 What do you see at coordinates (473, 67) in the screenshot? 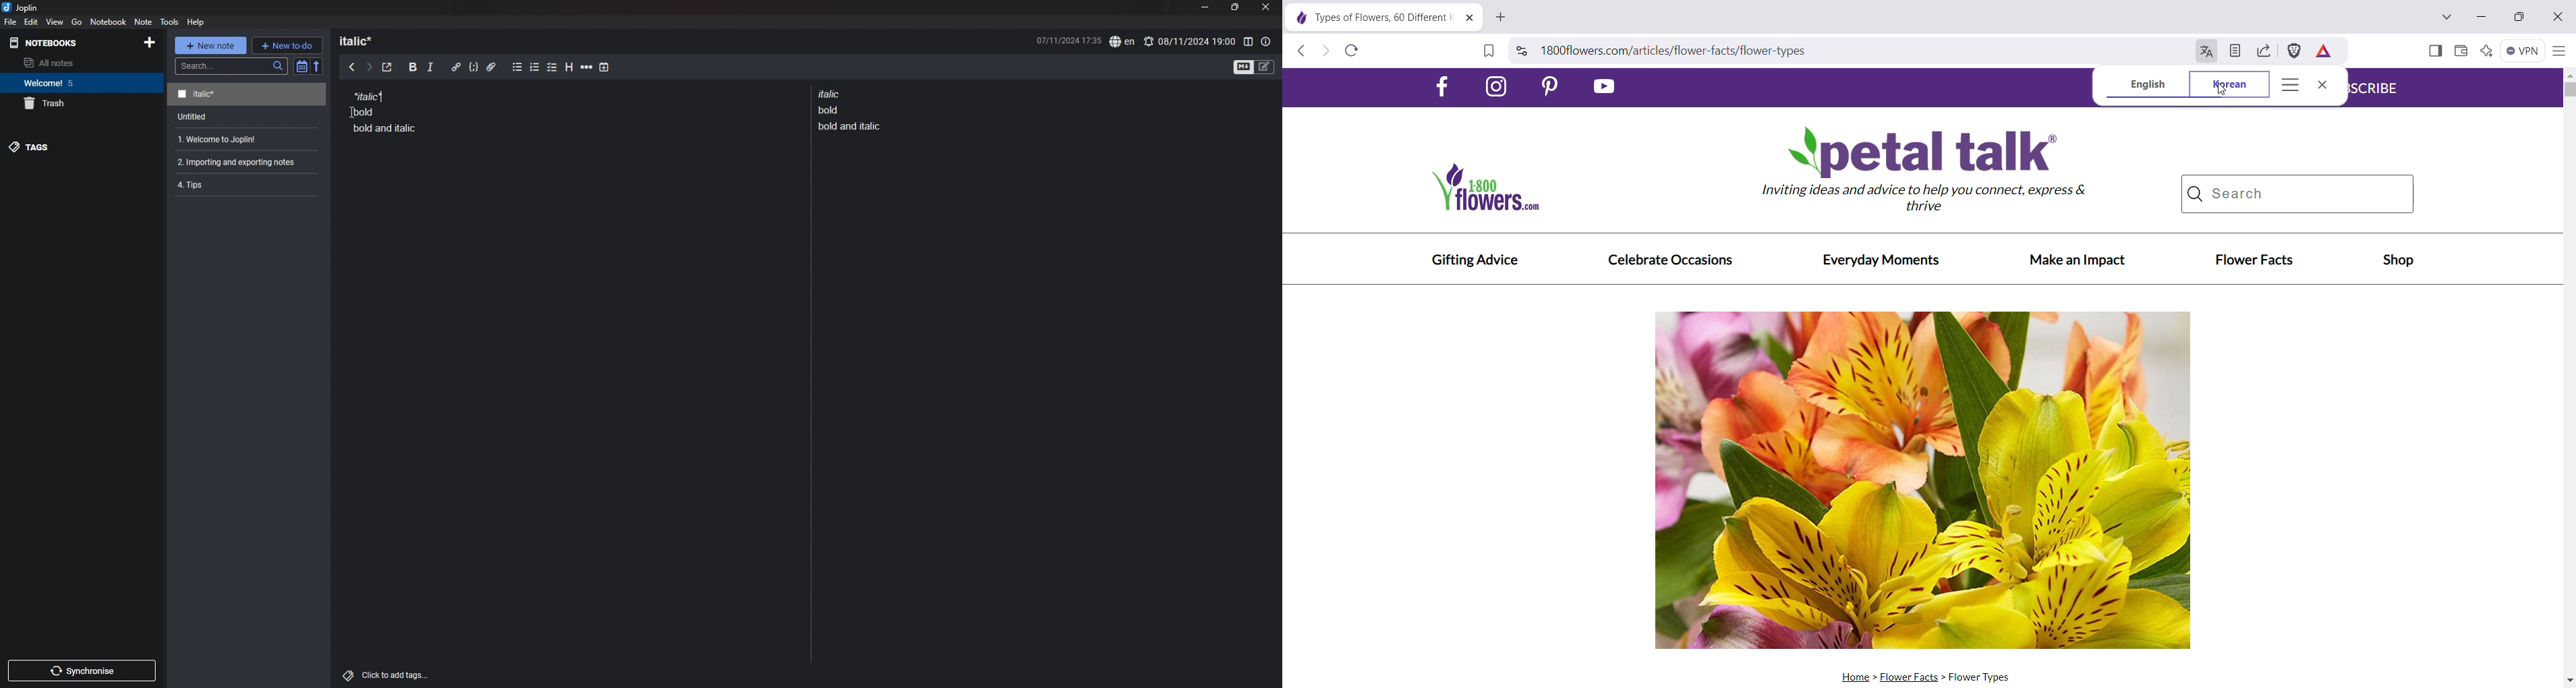
I see `code` at bounding box center [473, 67].